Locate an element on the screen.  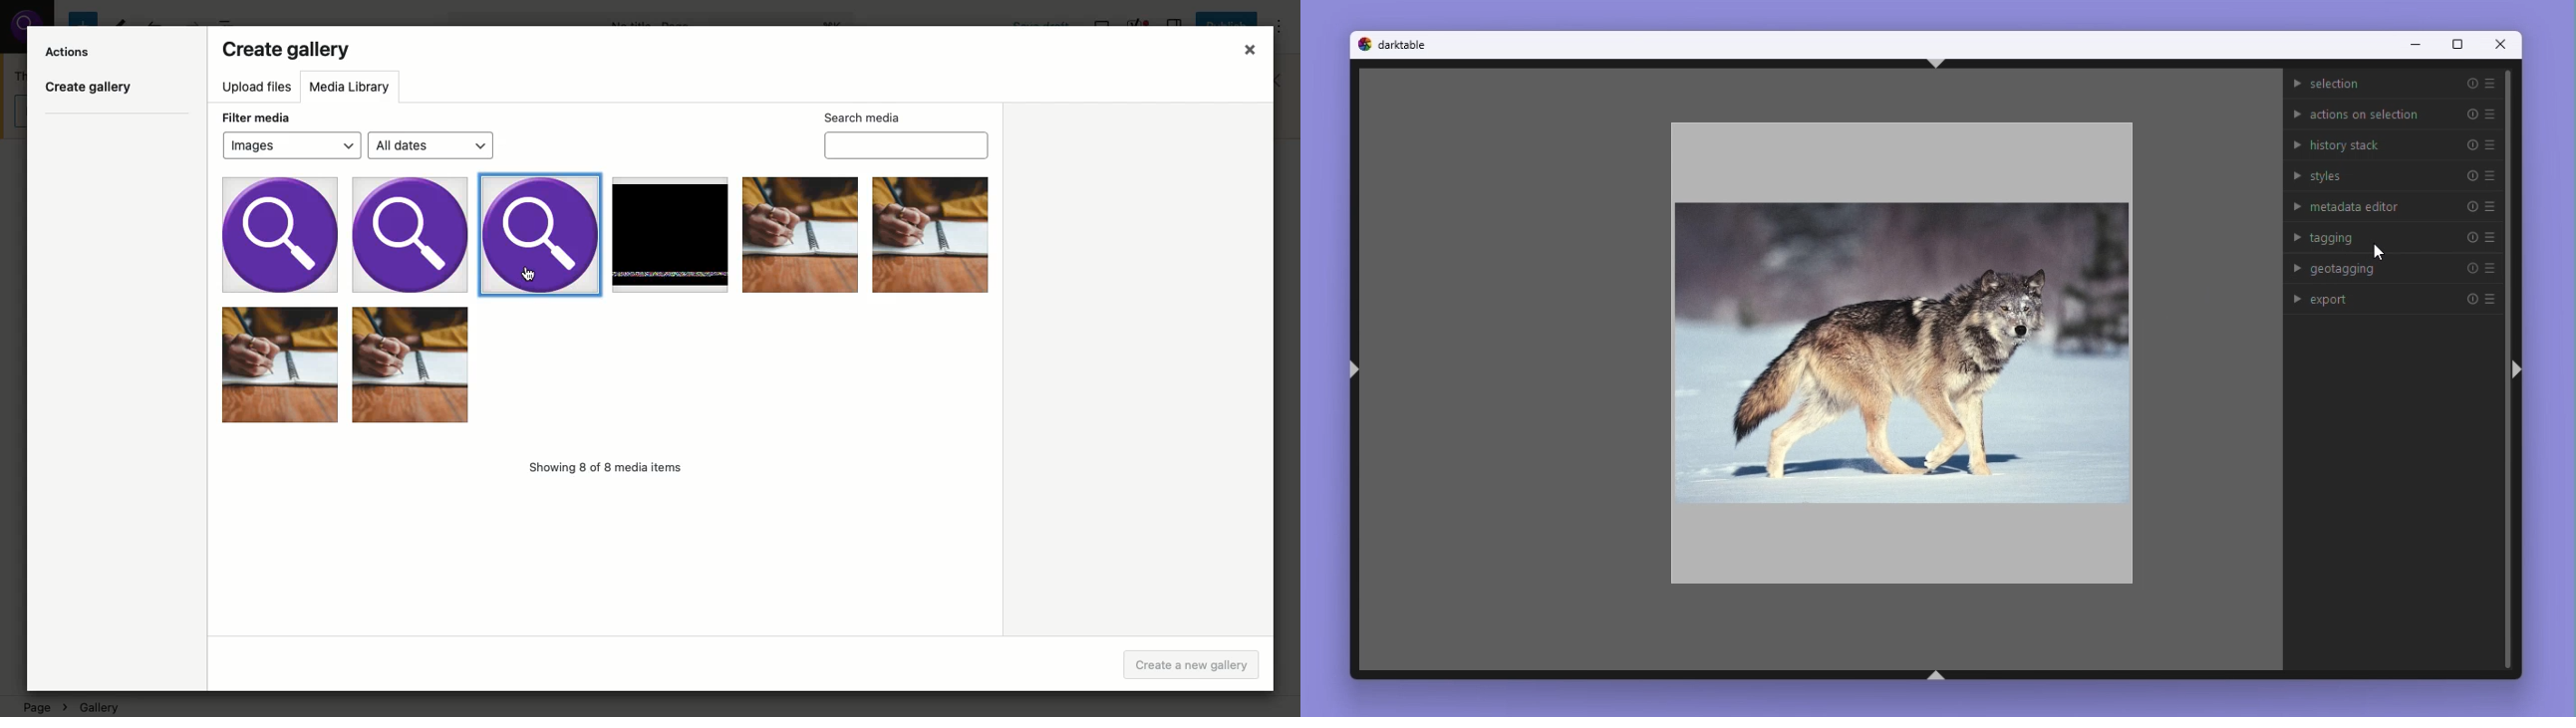
Create gallery is located at coordinates (90, 90).